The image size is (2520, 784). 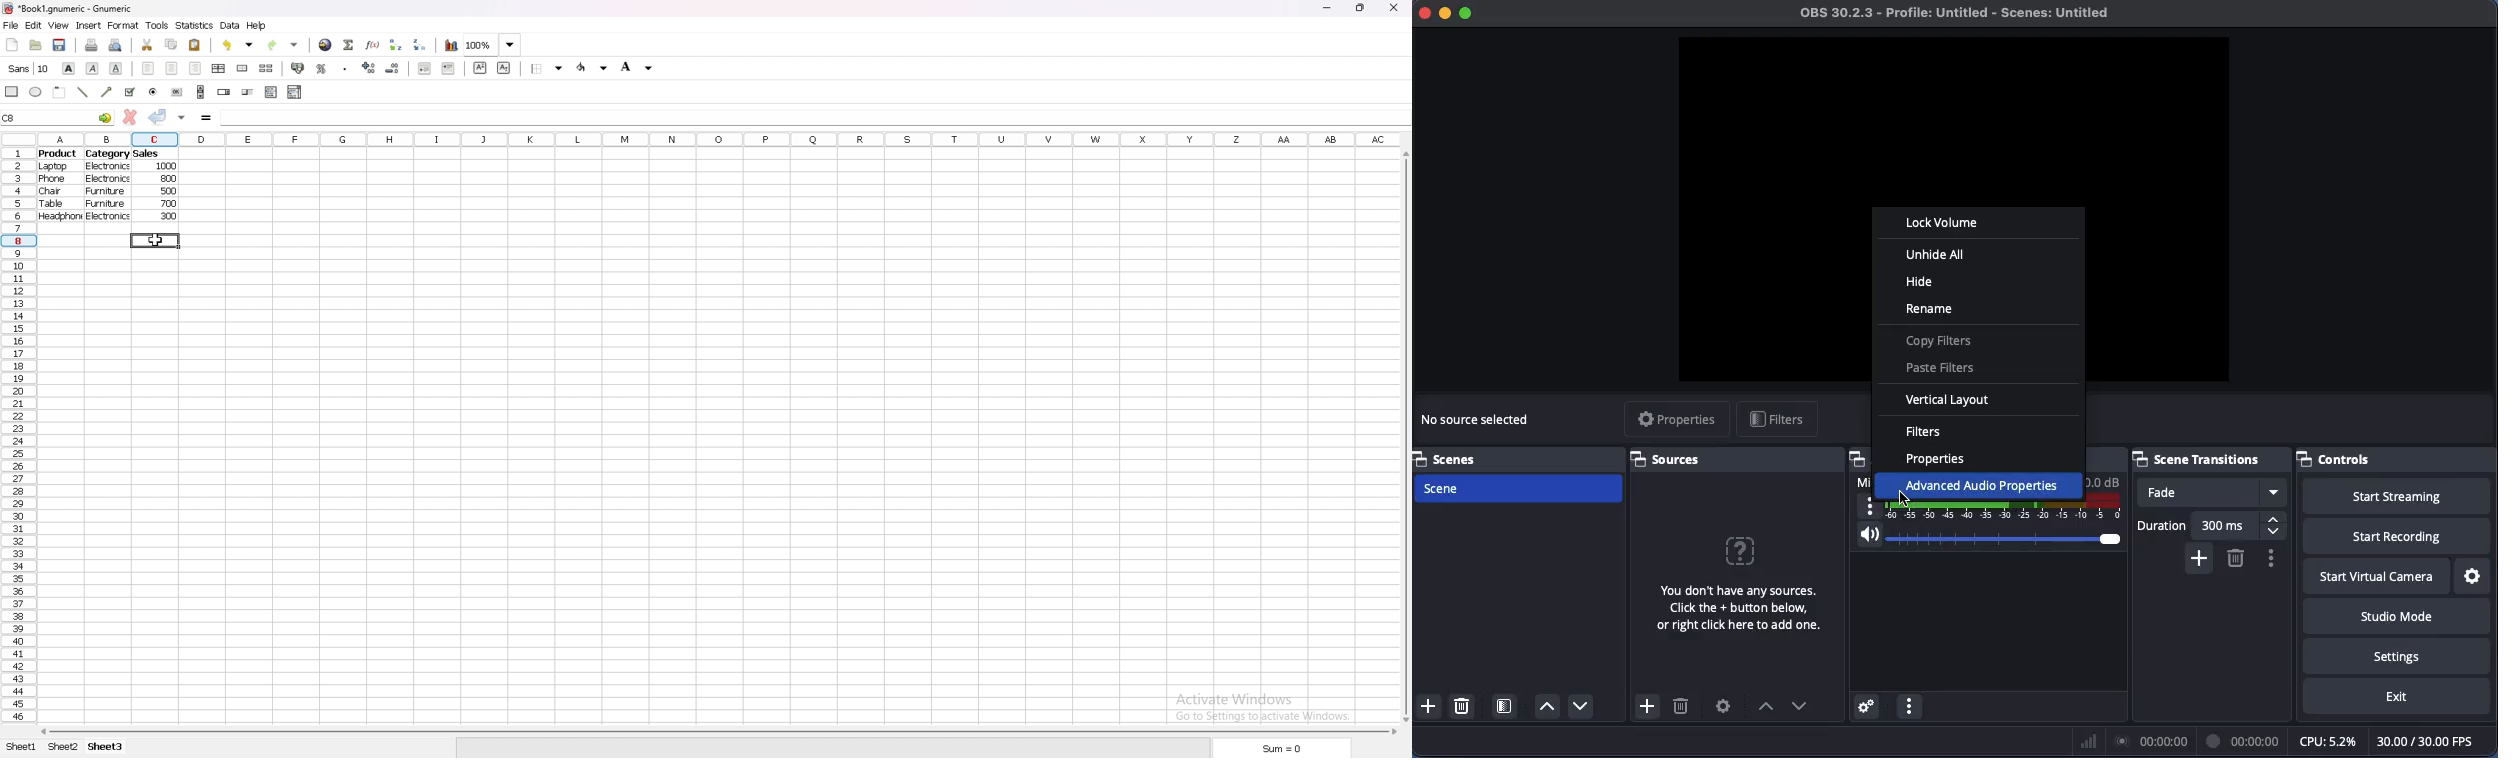 What do you see at coordinates (2402, 497) in the screenshot?
I see `Start streaming` at bounding box center [2402, 497].